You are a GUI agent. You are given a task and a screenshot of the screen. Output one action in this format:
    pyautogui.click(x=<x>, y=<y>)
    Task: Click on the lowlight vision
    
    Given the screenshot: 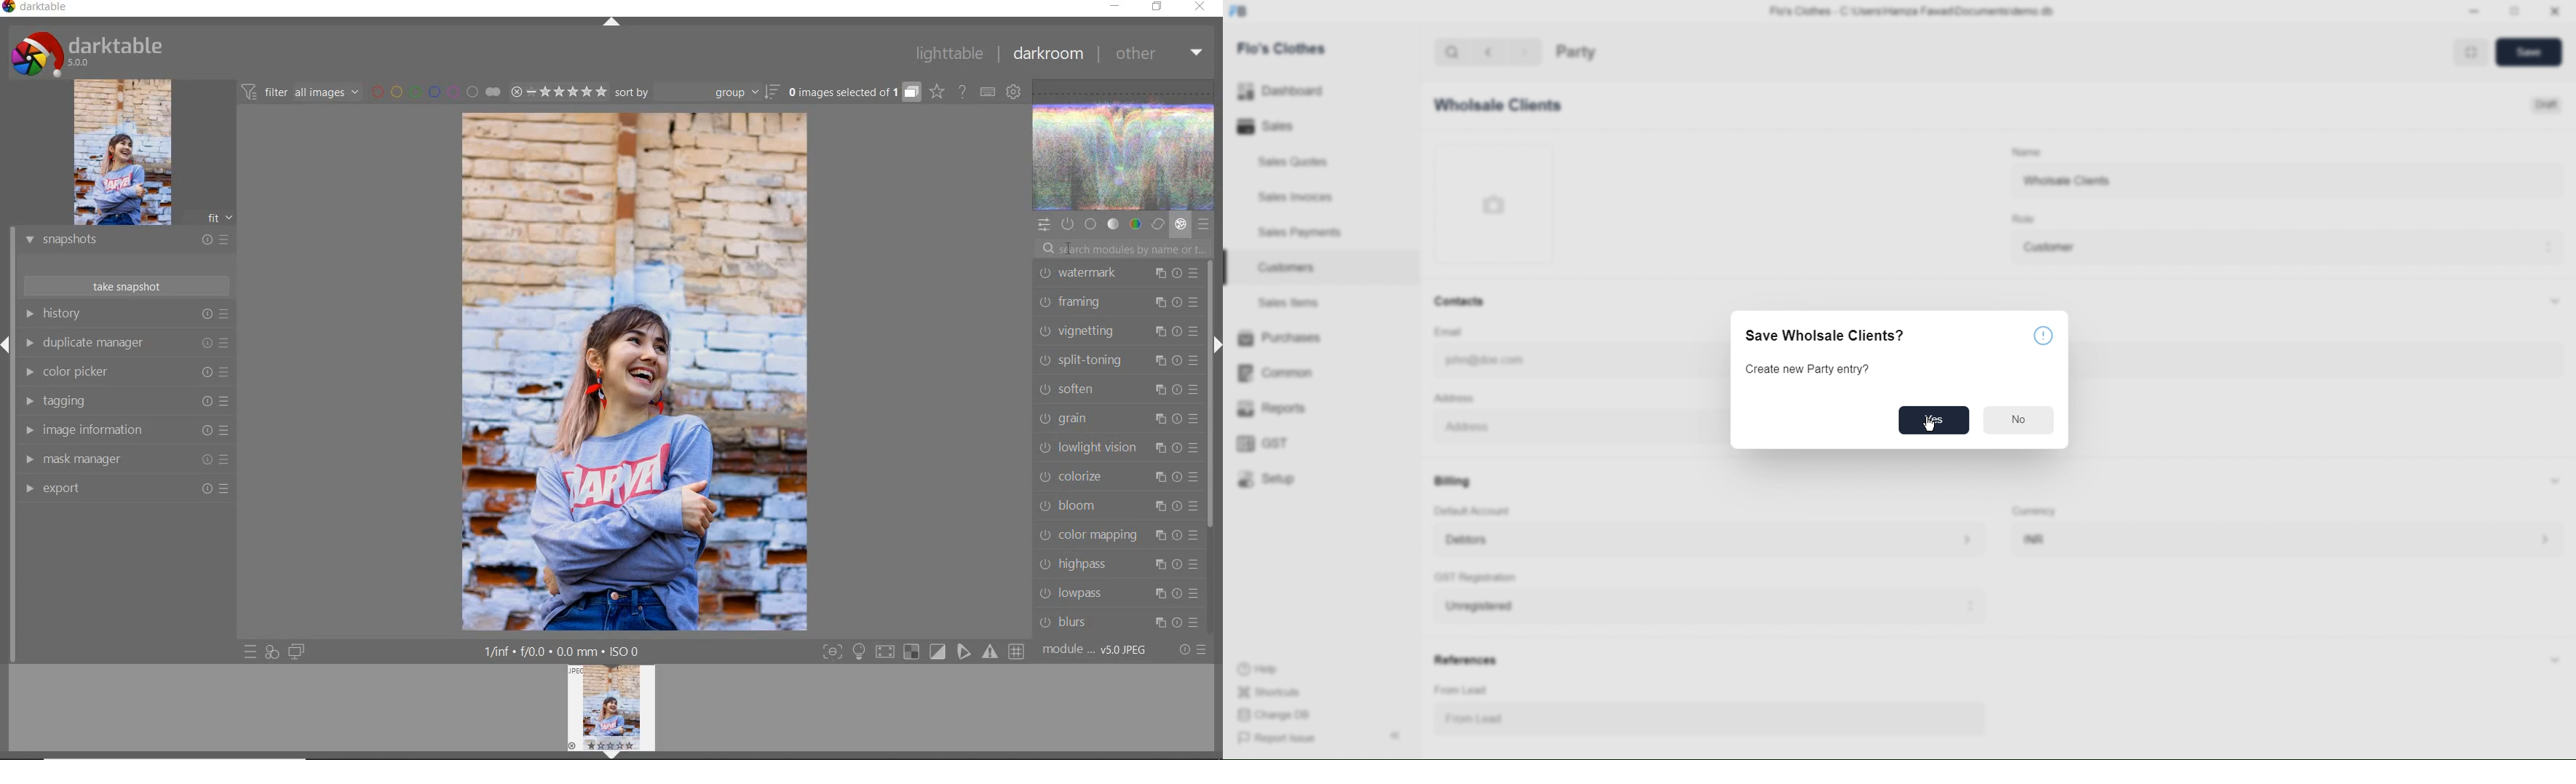 What is the action you would take?
    pyautogui.click(x=1118, y=447)
    